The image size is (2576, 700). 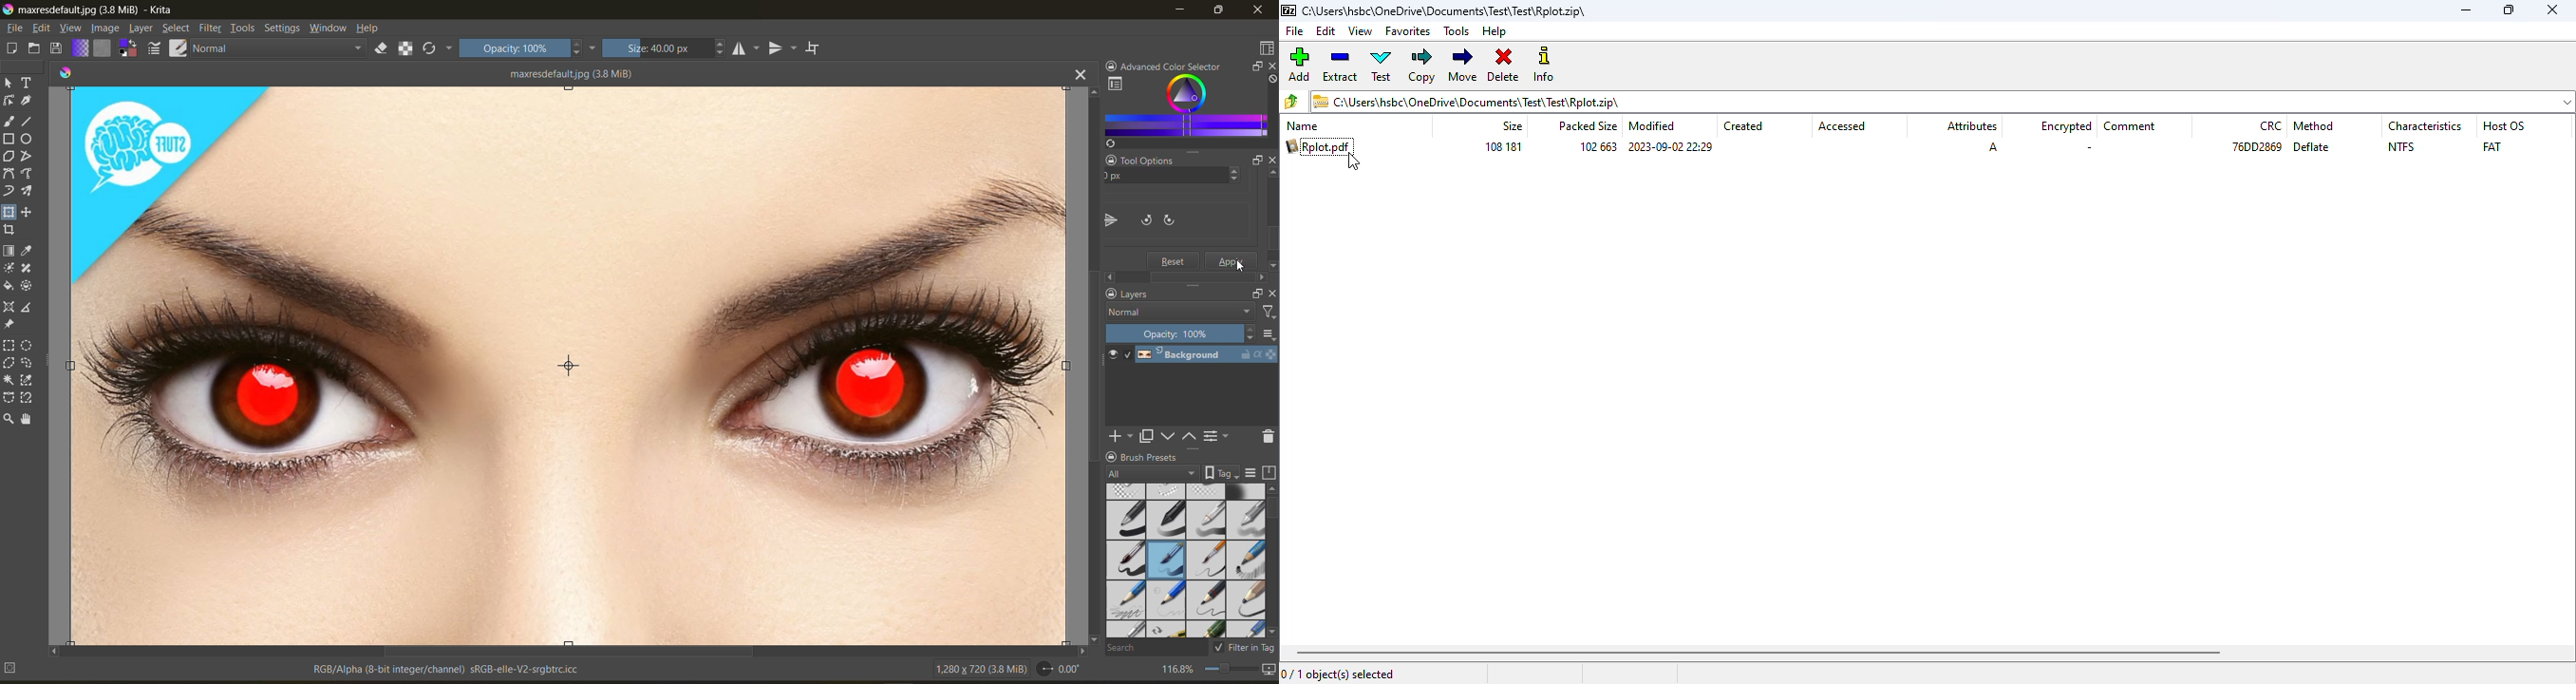 I want to click on zoom factor, so click(x=1179, y=669).